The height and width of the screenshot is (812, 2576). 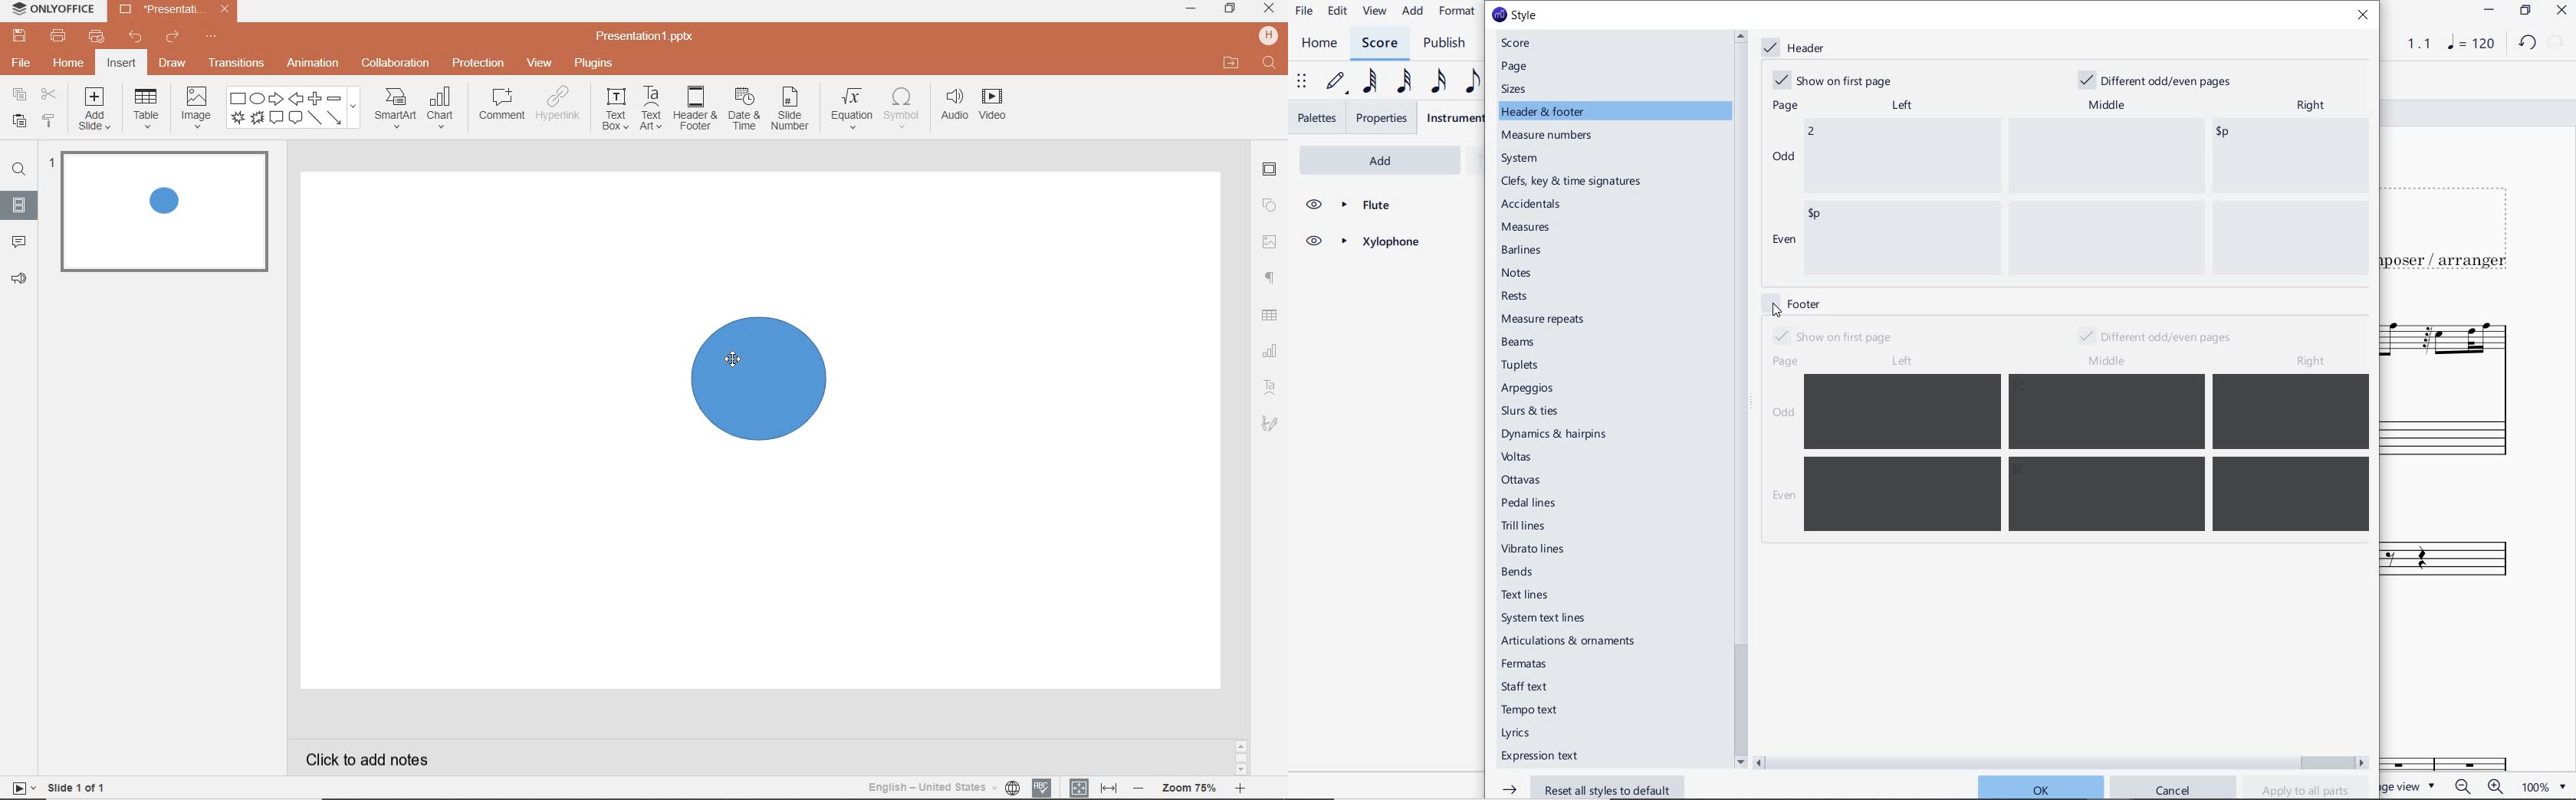 I want to click on customize quick access toolbar, so click(x=212, y=34).